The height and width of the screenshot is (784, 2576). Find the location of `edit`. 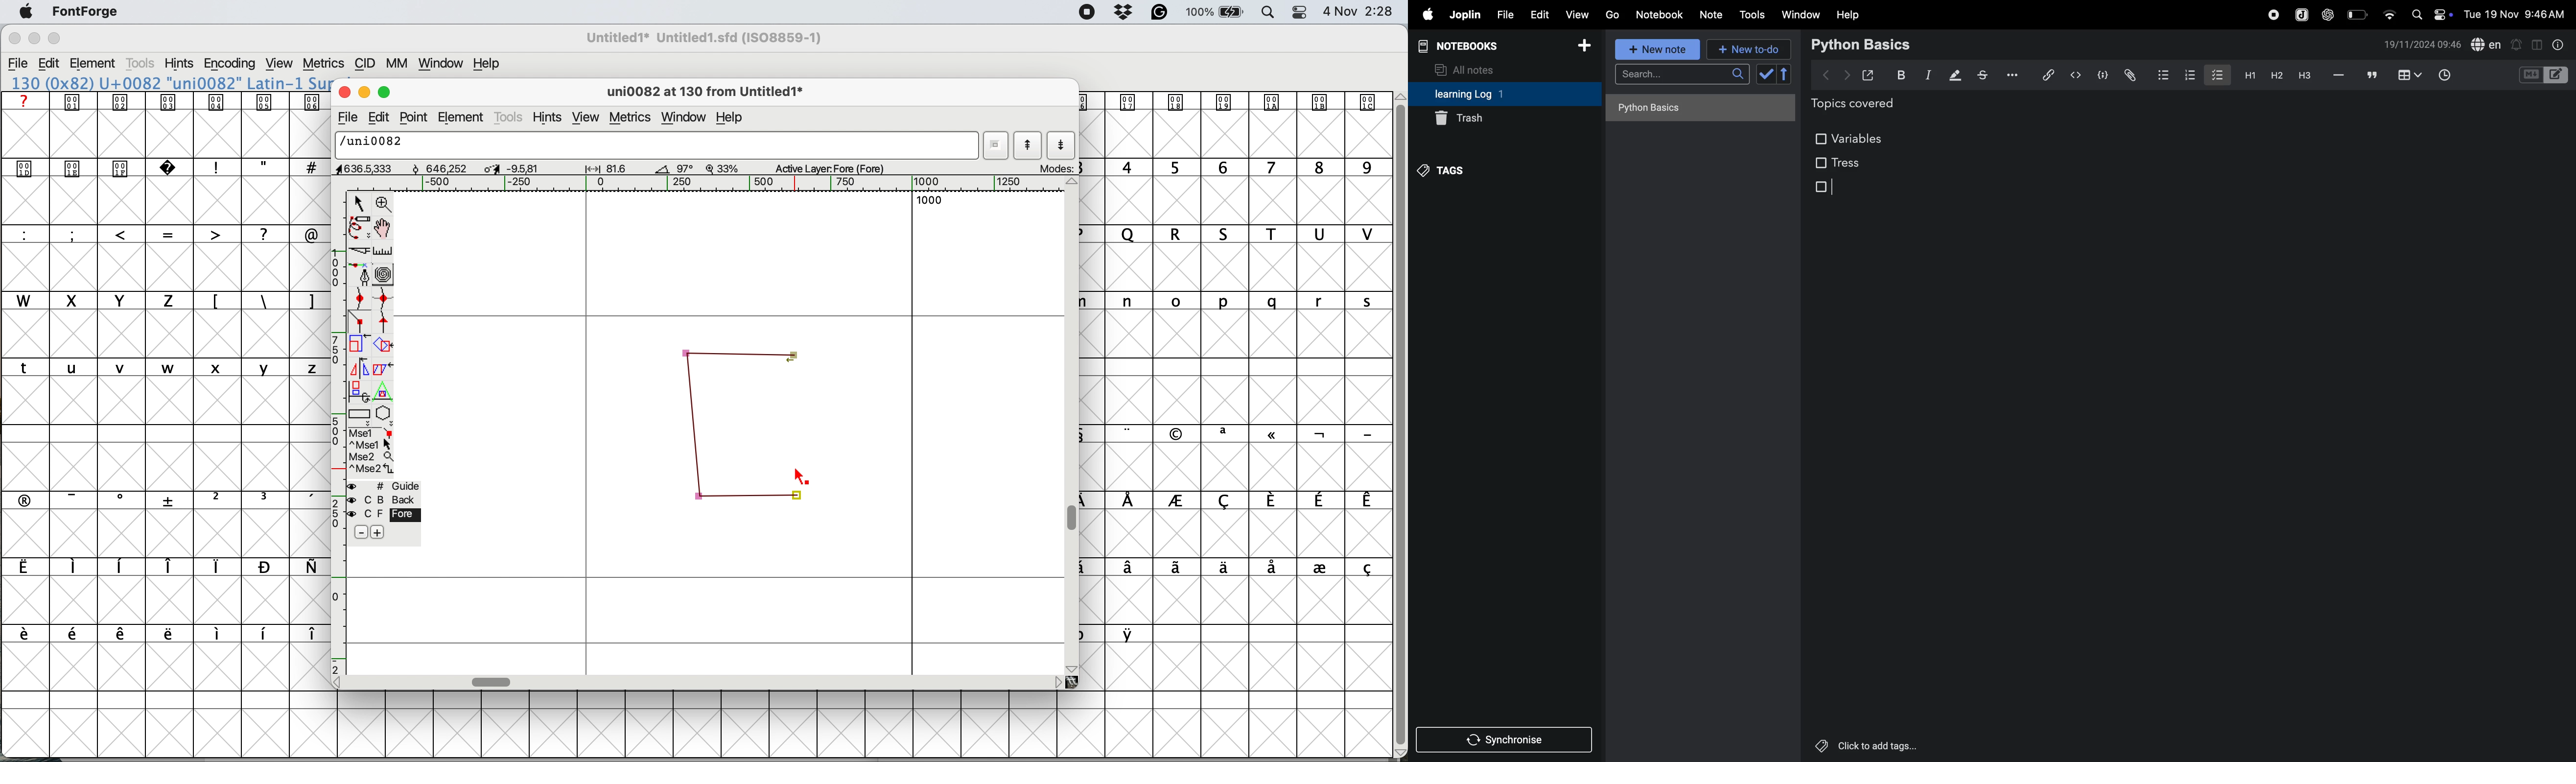

edit is located at coordinates (49, 64).